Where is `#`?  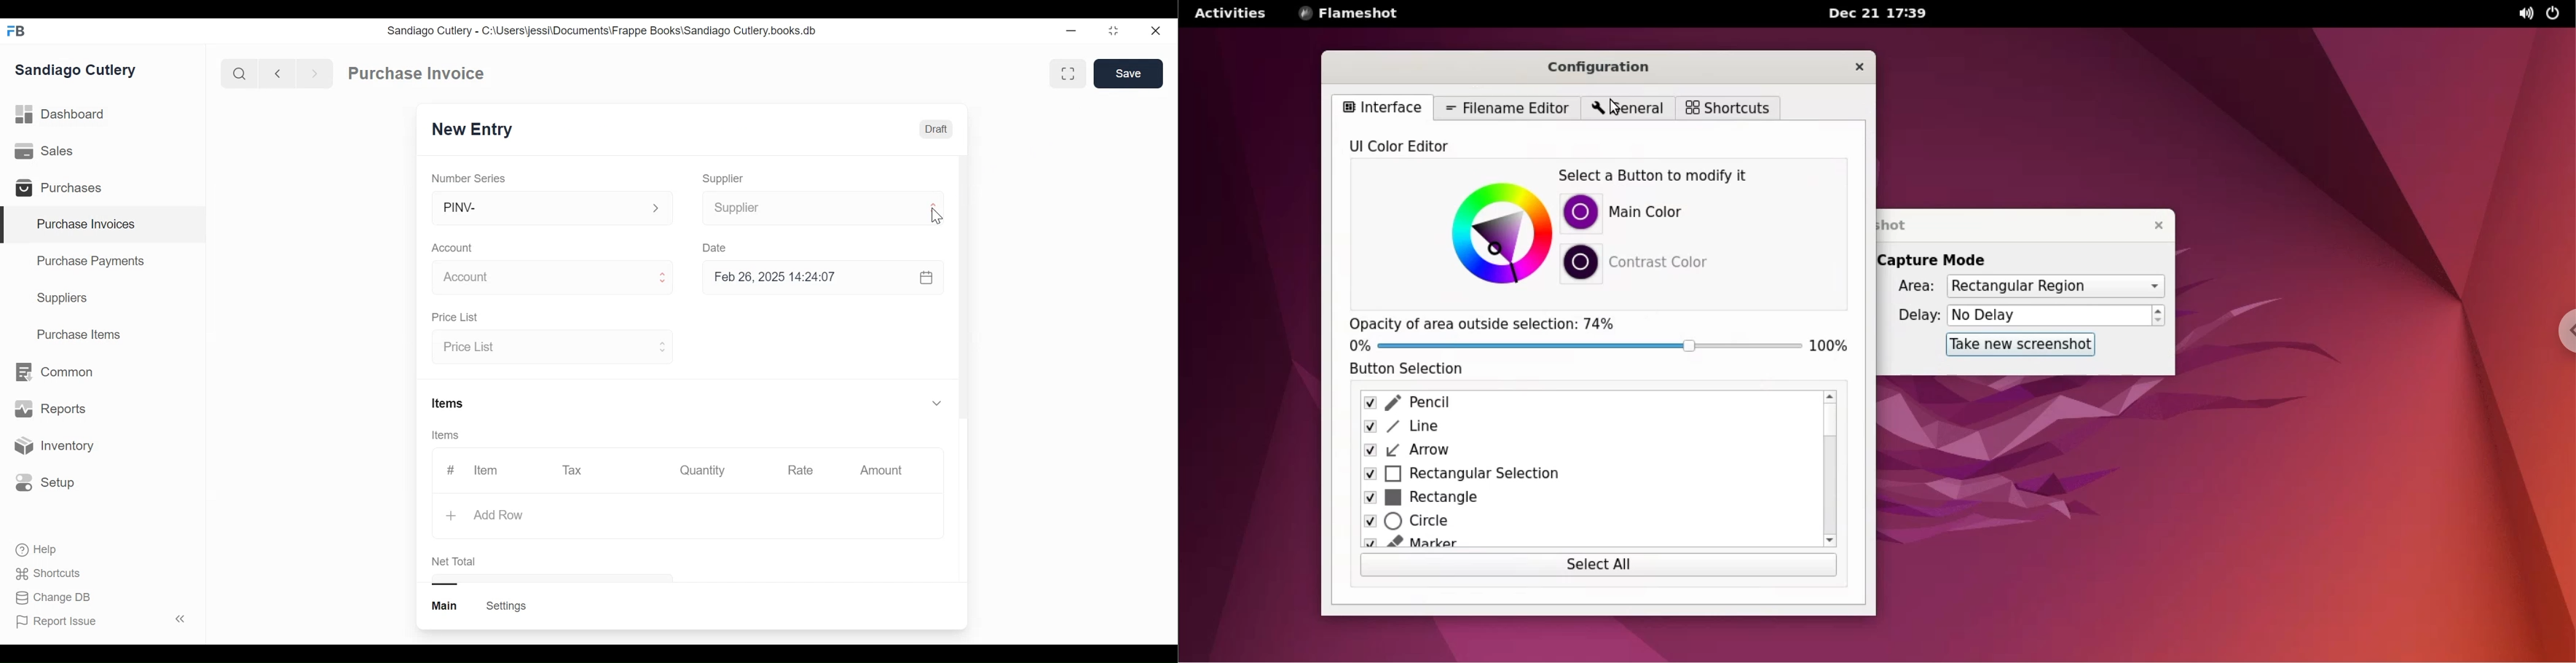
# is located at coordinates (451, 470).